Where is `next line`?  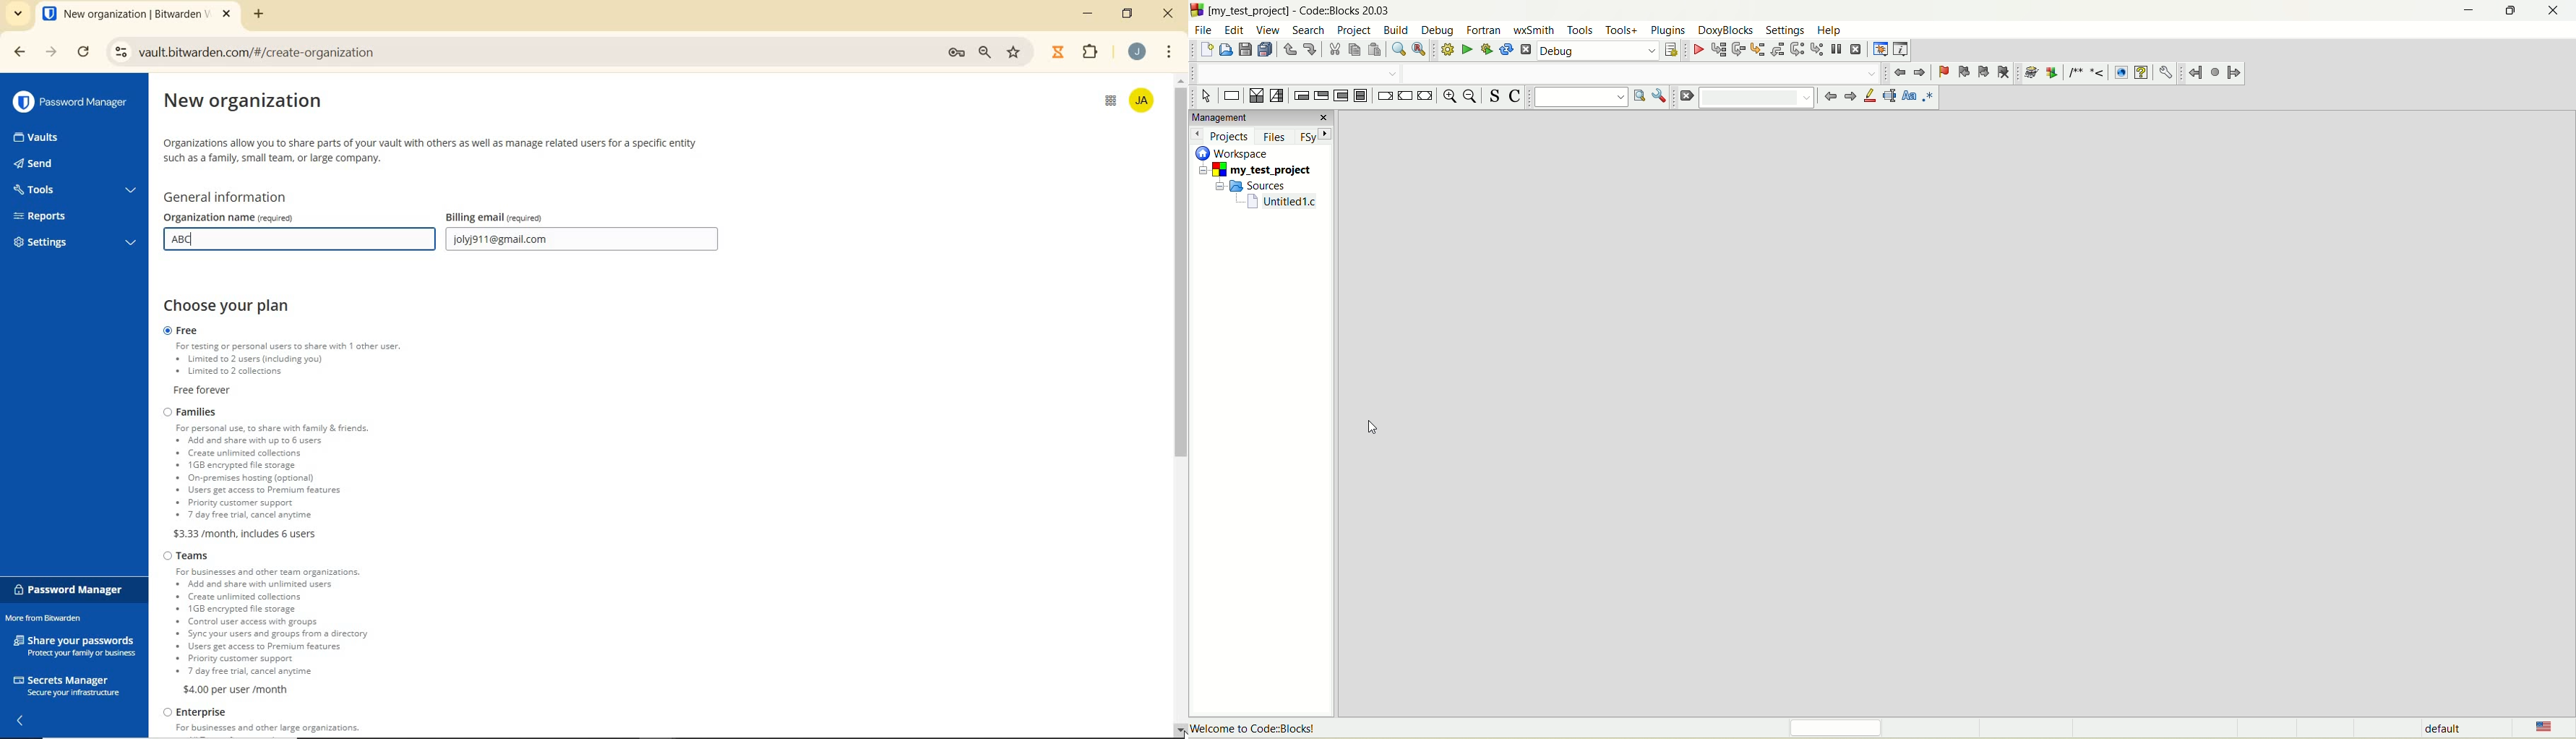 next line is located at coordinates (1738, 50).